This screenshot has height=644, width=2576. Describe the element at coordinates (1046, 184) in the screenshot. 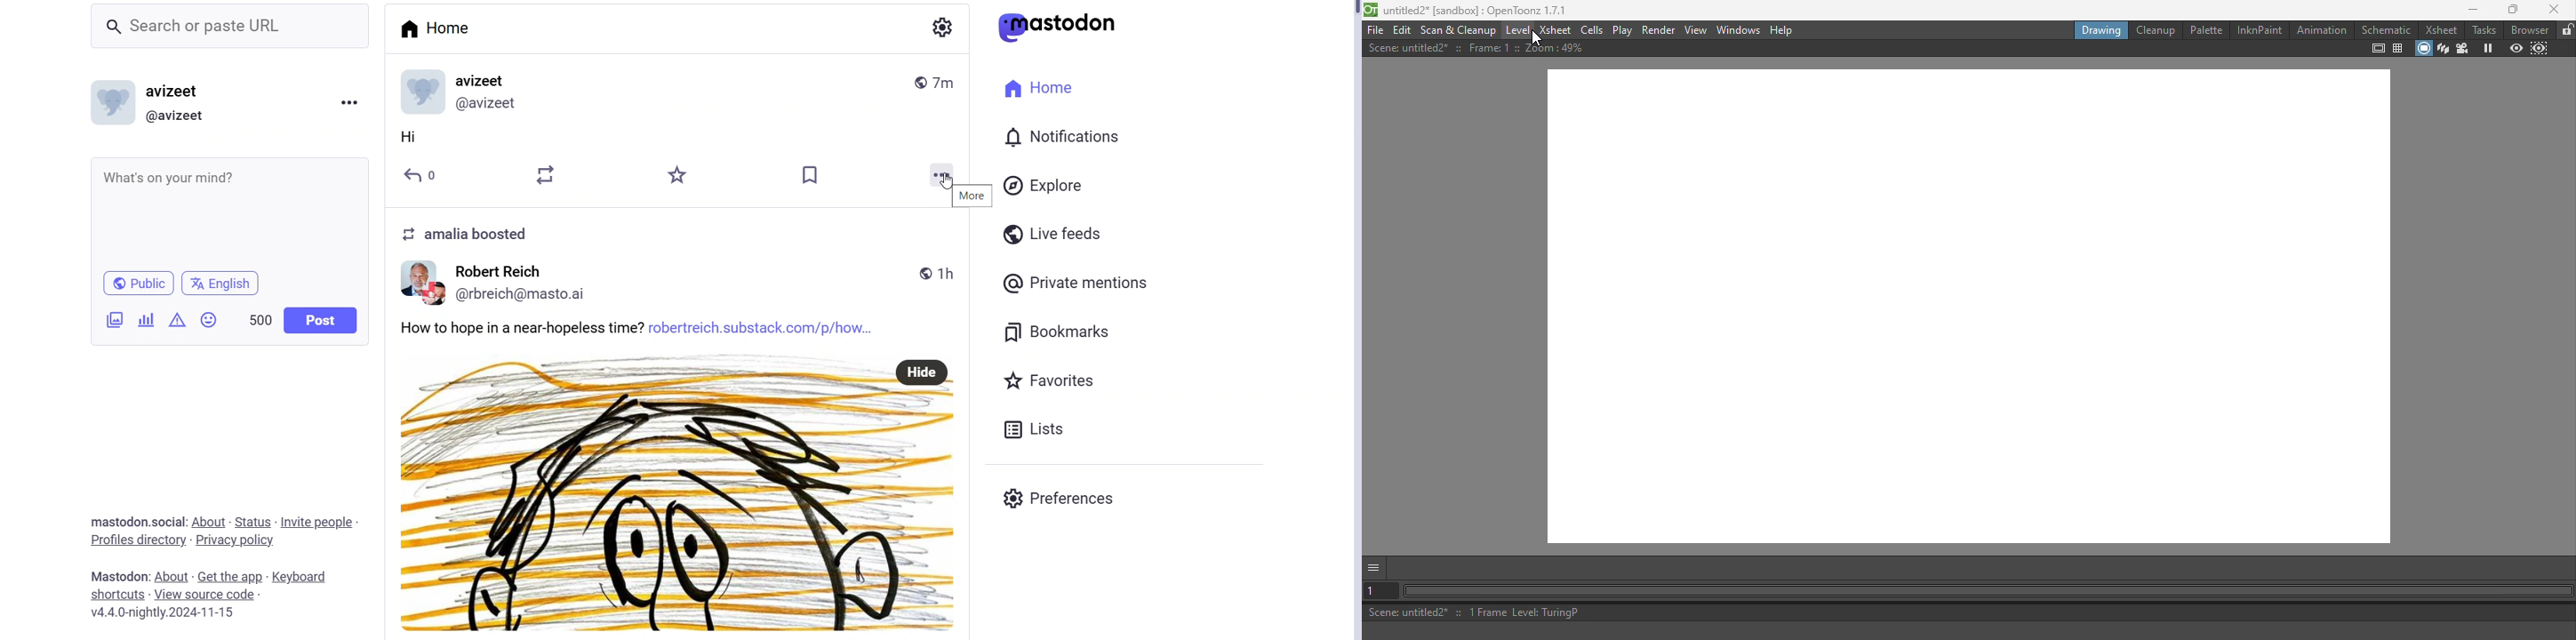

I see `Explore` at that location.